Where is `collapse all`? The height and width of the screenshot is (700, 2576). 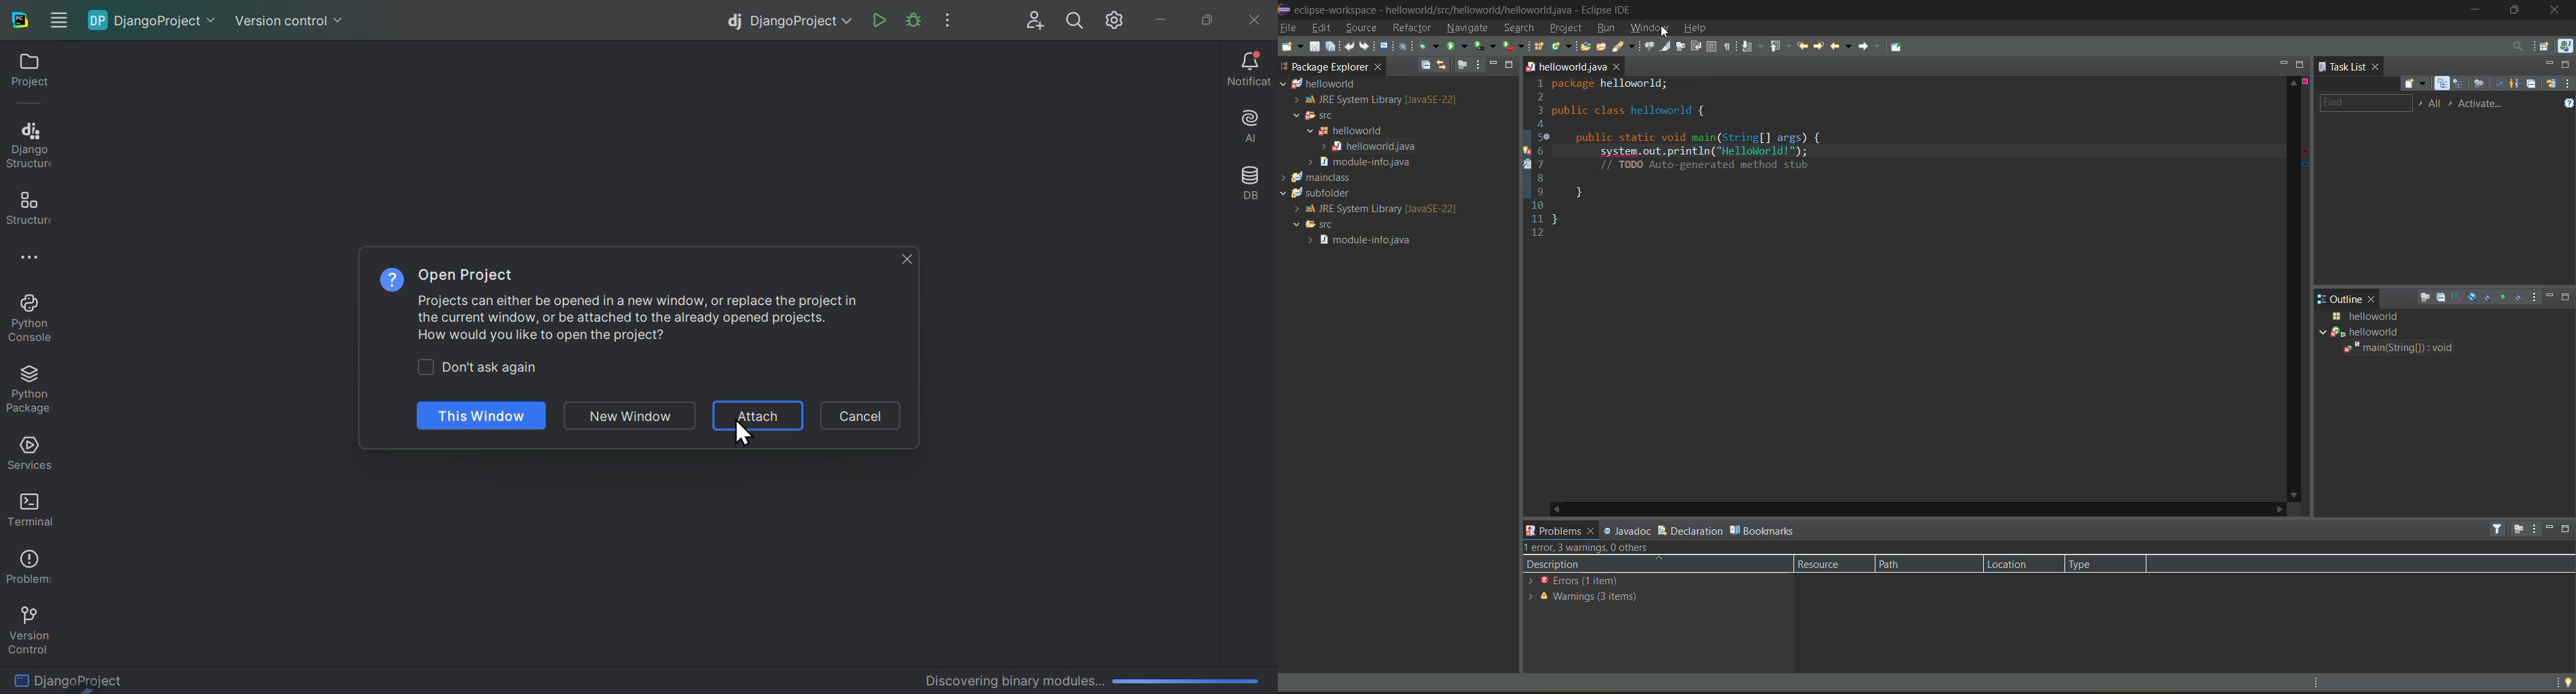 collapse all is located at coordinates (2533, 85).